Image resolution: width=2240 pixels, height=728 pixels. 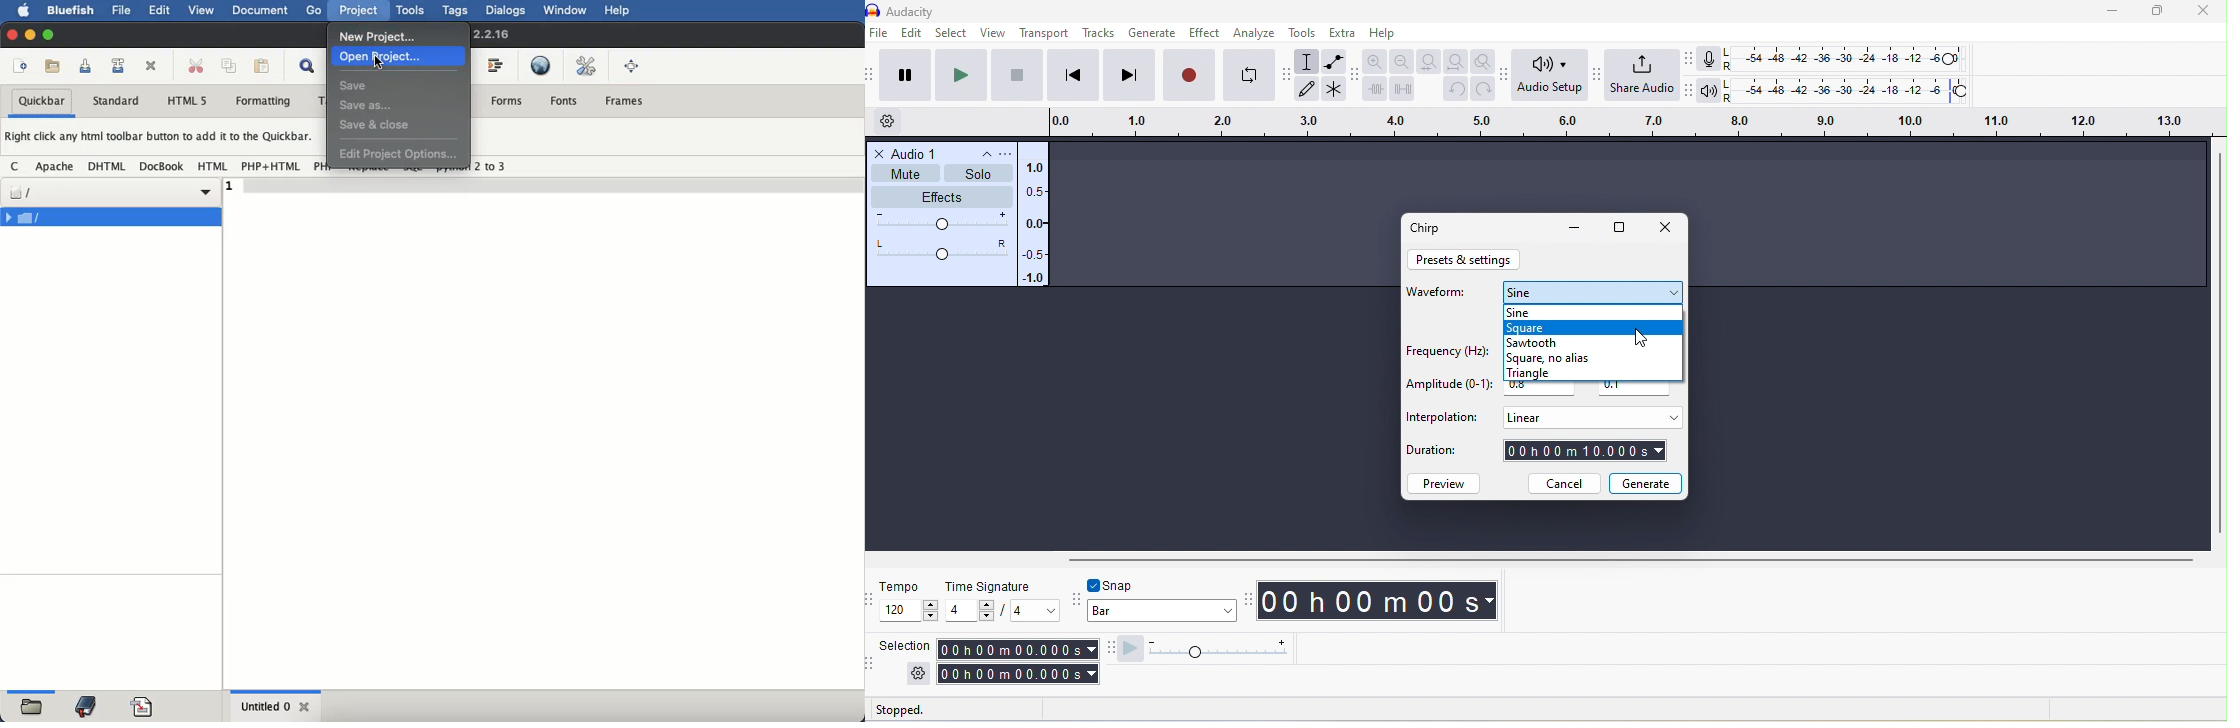 What do you see at coordinates (1249, 73) in the screenshot?
I see `enable looping` at bounding box center [1249, 73].